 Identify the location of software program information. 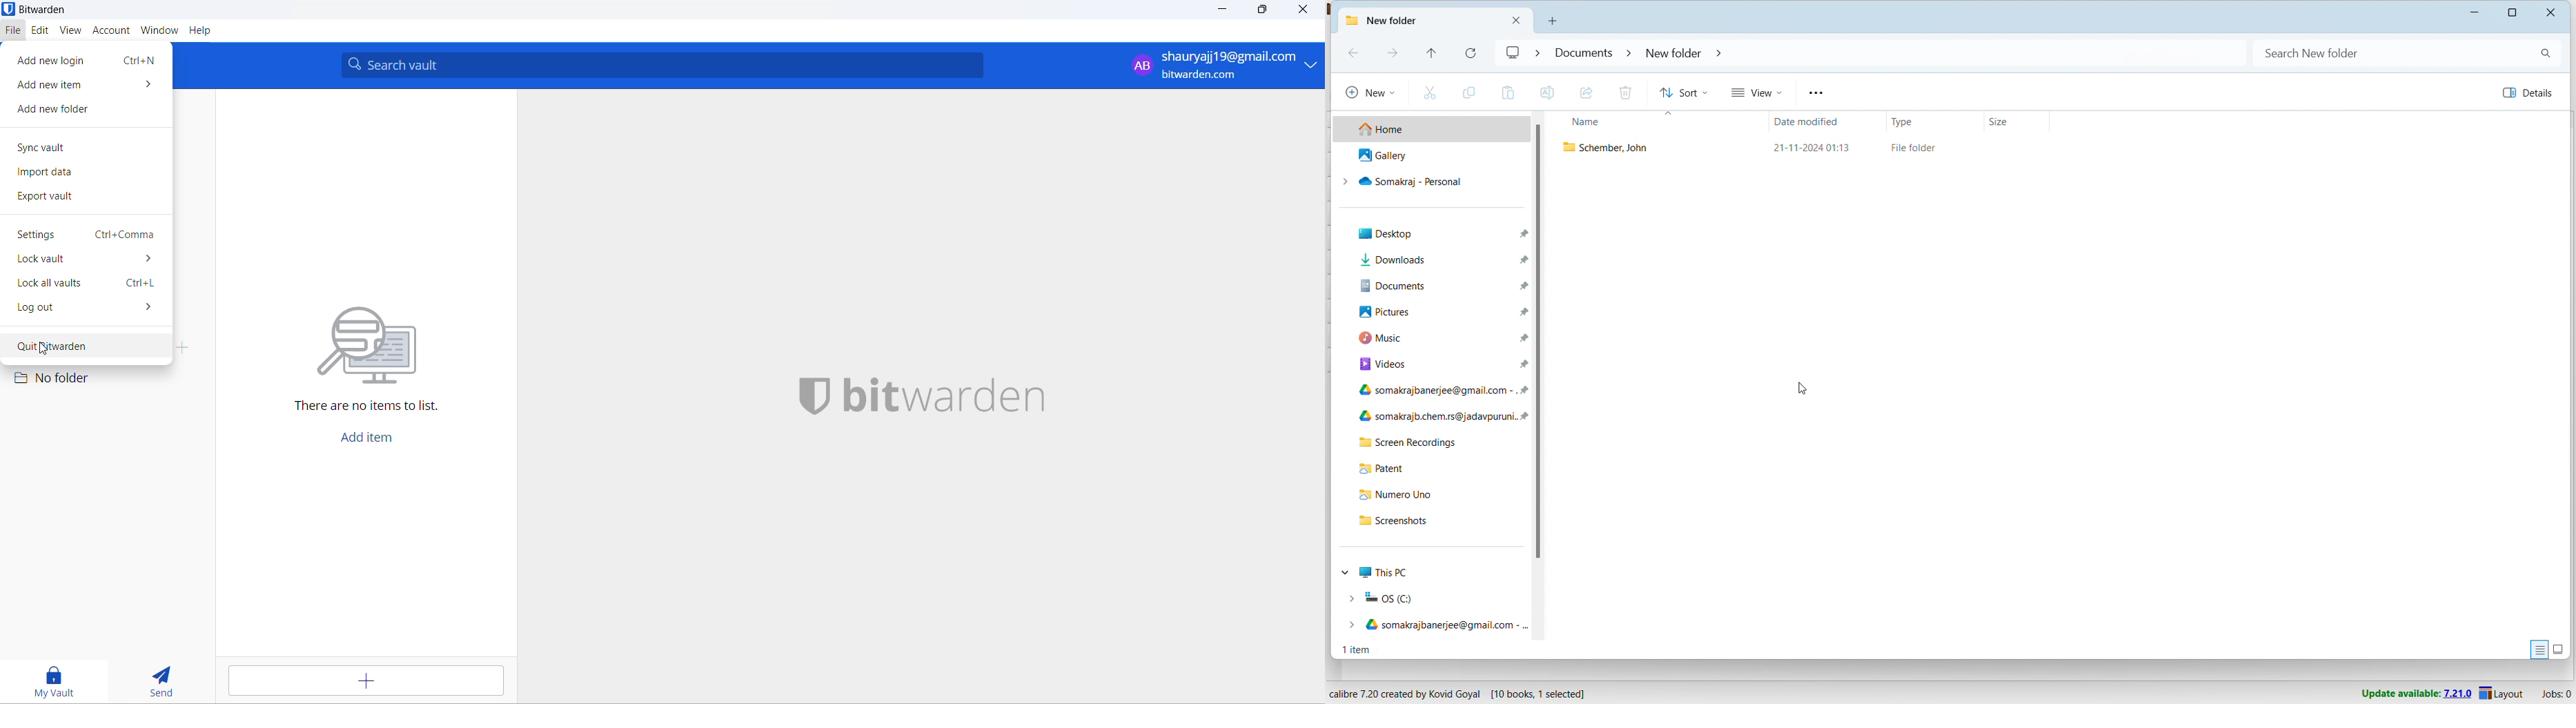
(1464, 695).